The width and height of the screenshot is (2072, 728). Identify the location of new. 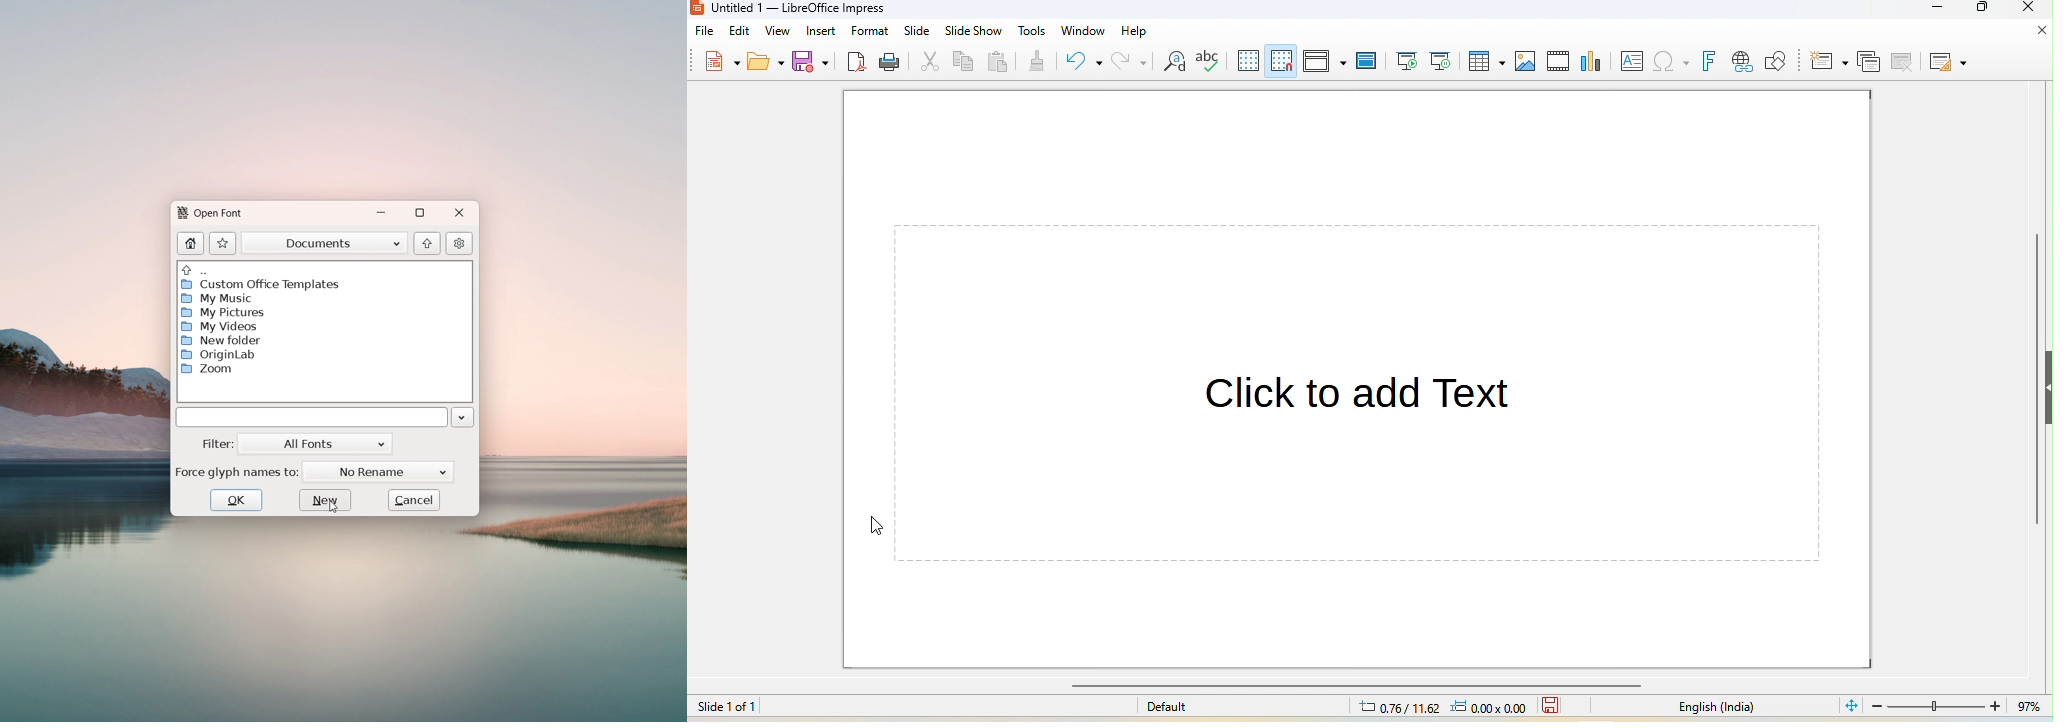
(723, 59).